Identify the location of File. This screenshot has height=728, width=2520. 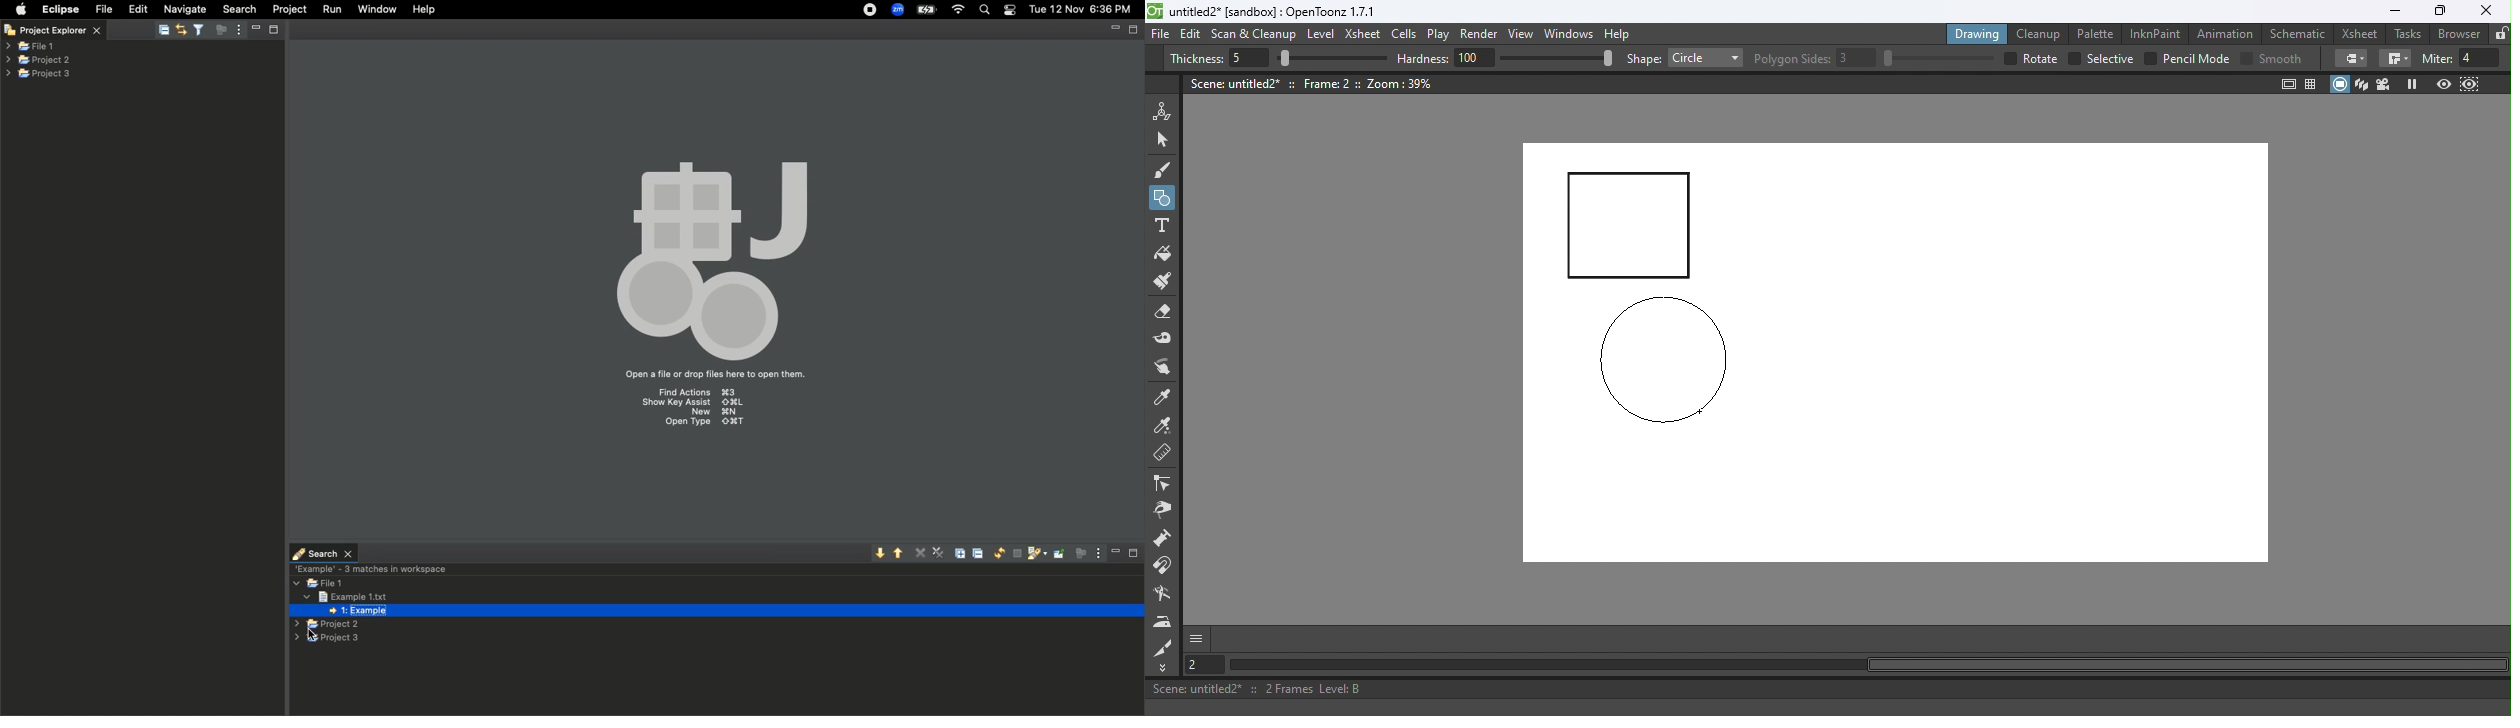
(103, 10).